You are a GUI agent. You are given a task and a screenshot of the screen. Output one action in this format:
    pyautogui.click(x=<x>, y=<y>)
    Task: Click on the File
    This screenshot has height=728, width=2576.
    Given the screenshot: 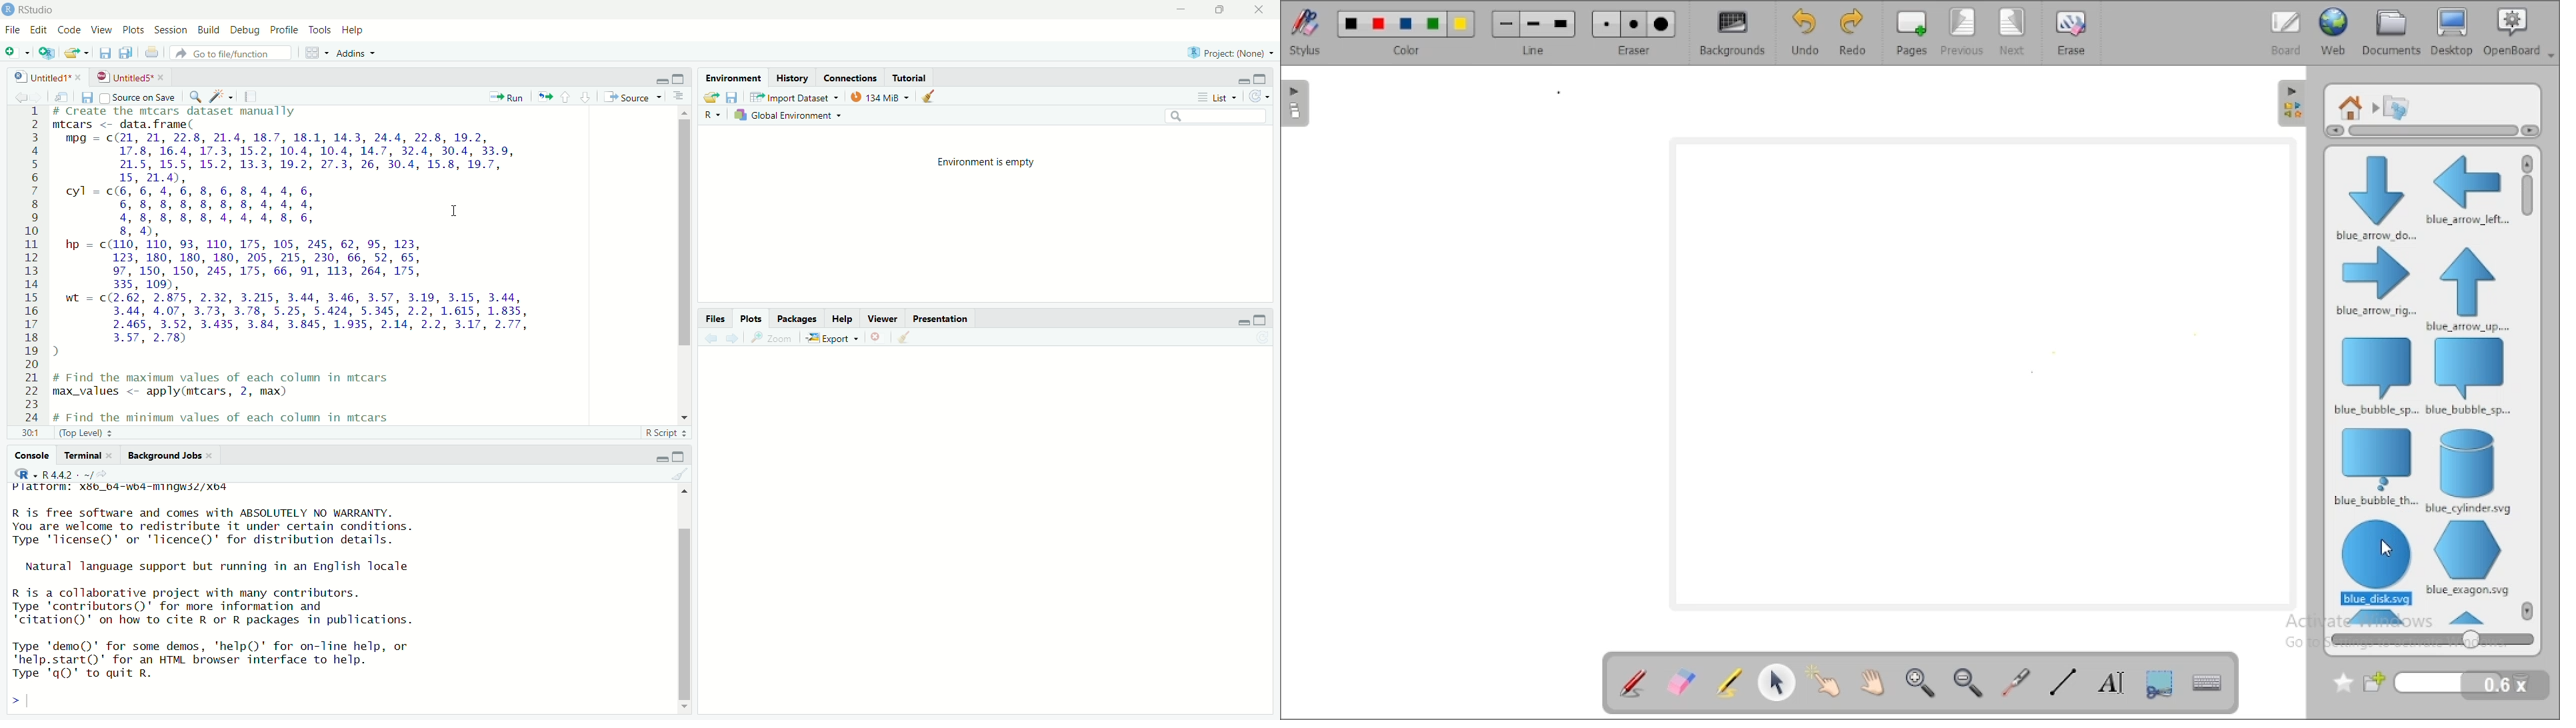 What is the action you would take?
    pyautogui.click(x=13, y=30)
    